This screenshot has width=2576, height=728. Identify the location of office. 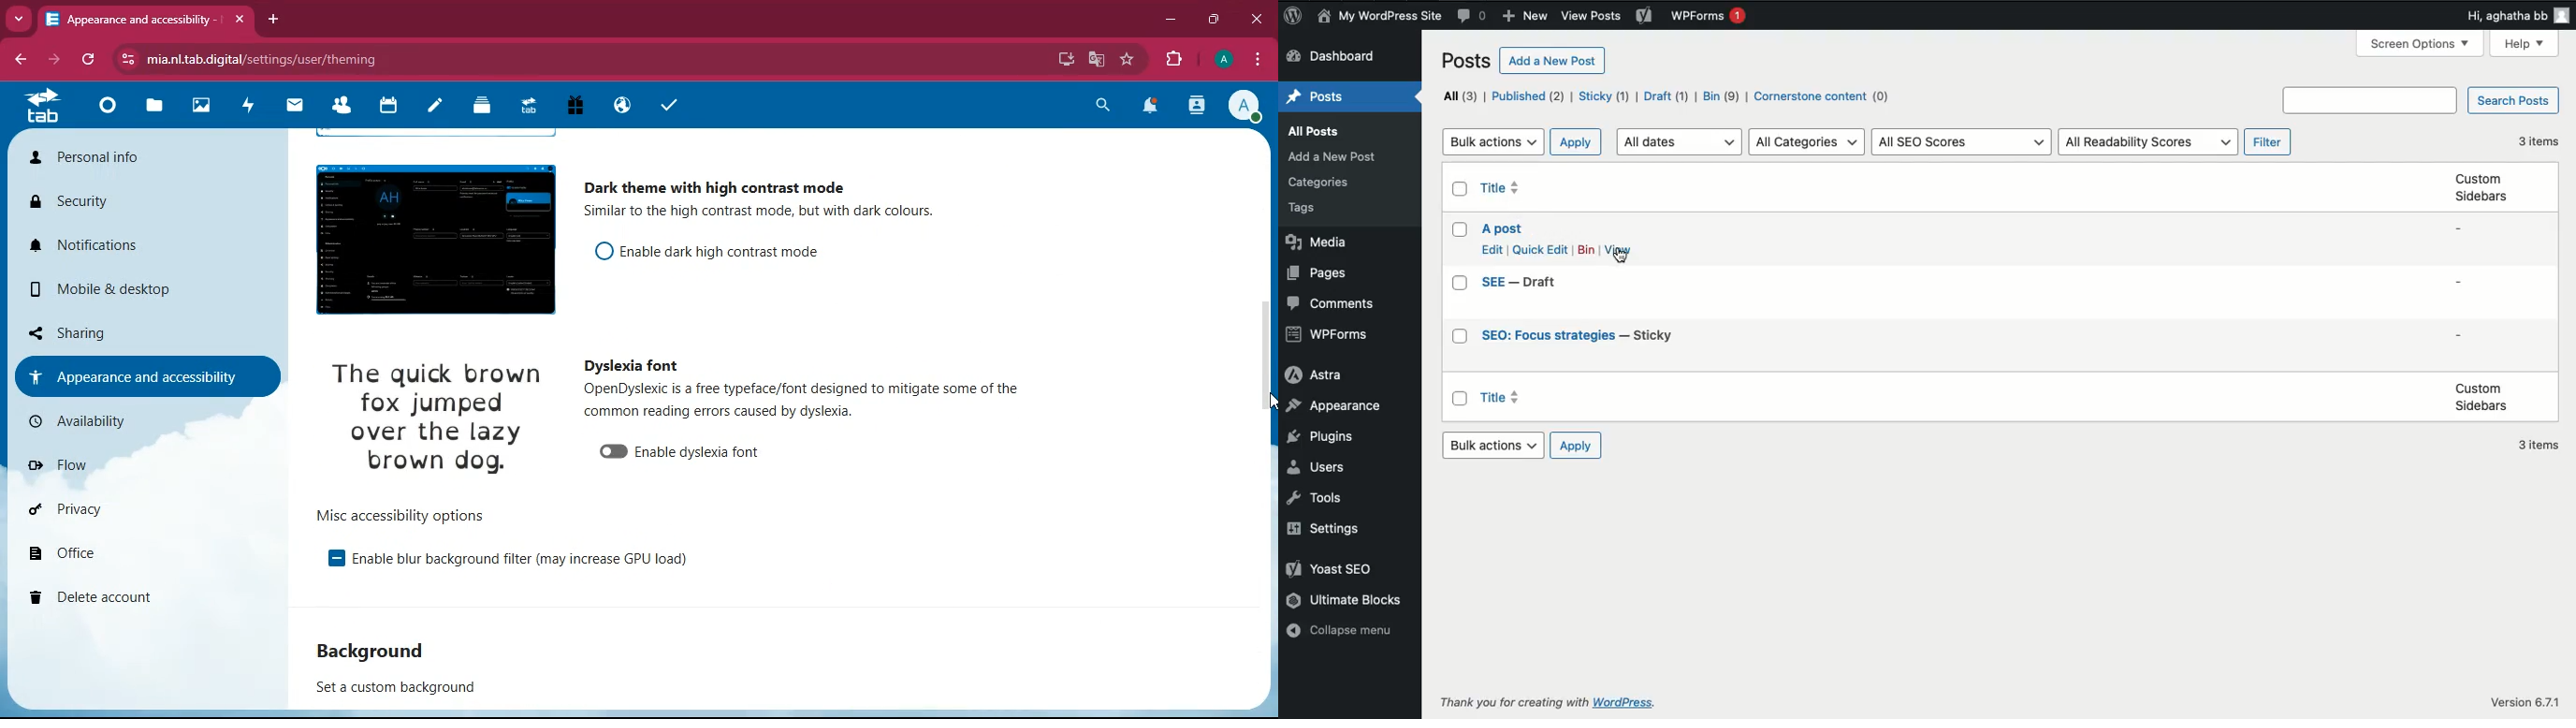
(128, 548).